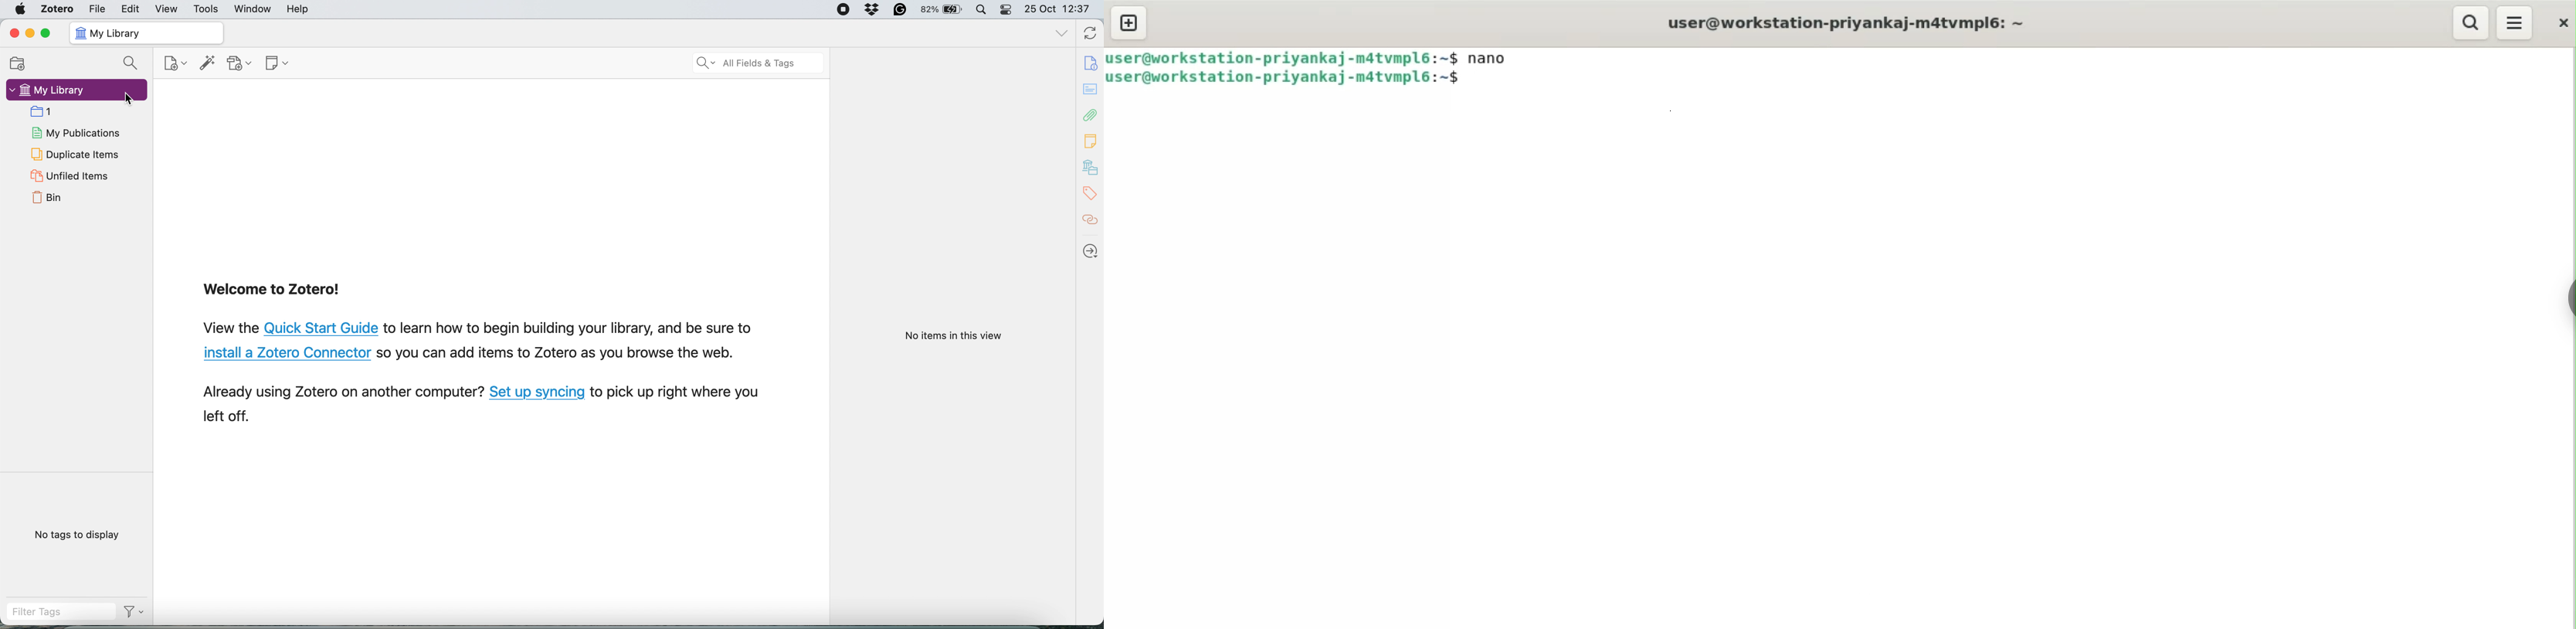  I want to click on Dropbox, so click(871, 8).